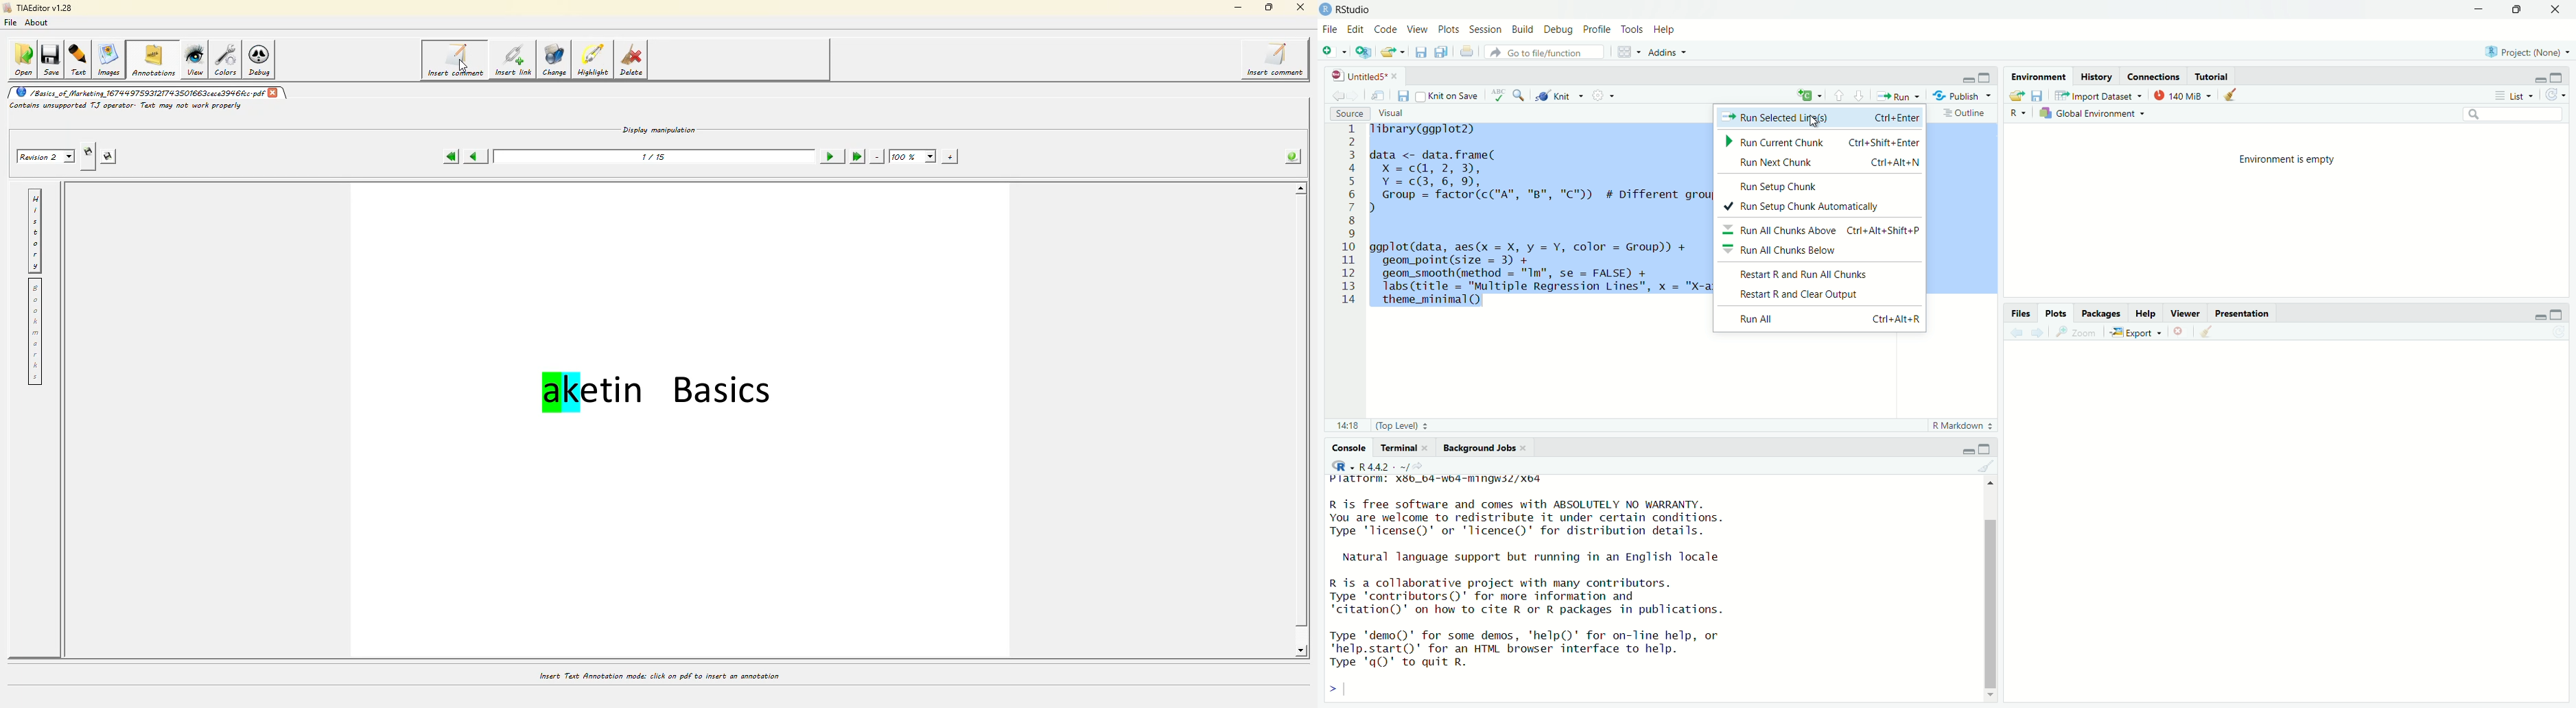  Describe the element at coordinates (1634, 30) in the screenshot. I see `Tools` at that location.